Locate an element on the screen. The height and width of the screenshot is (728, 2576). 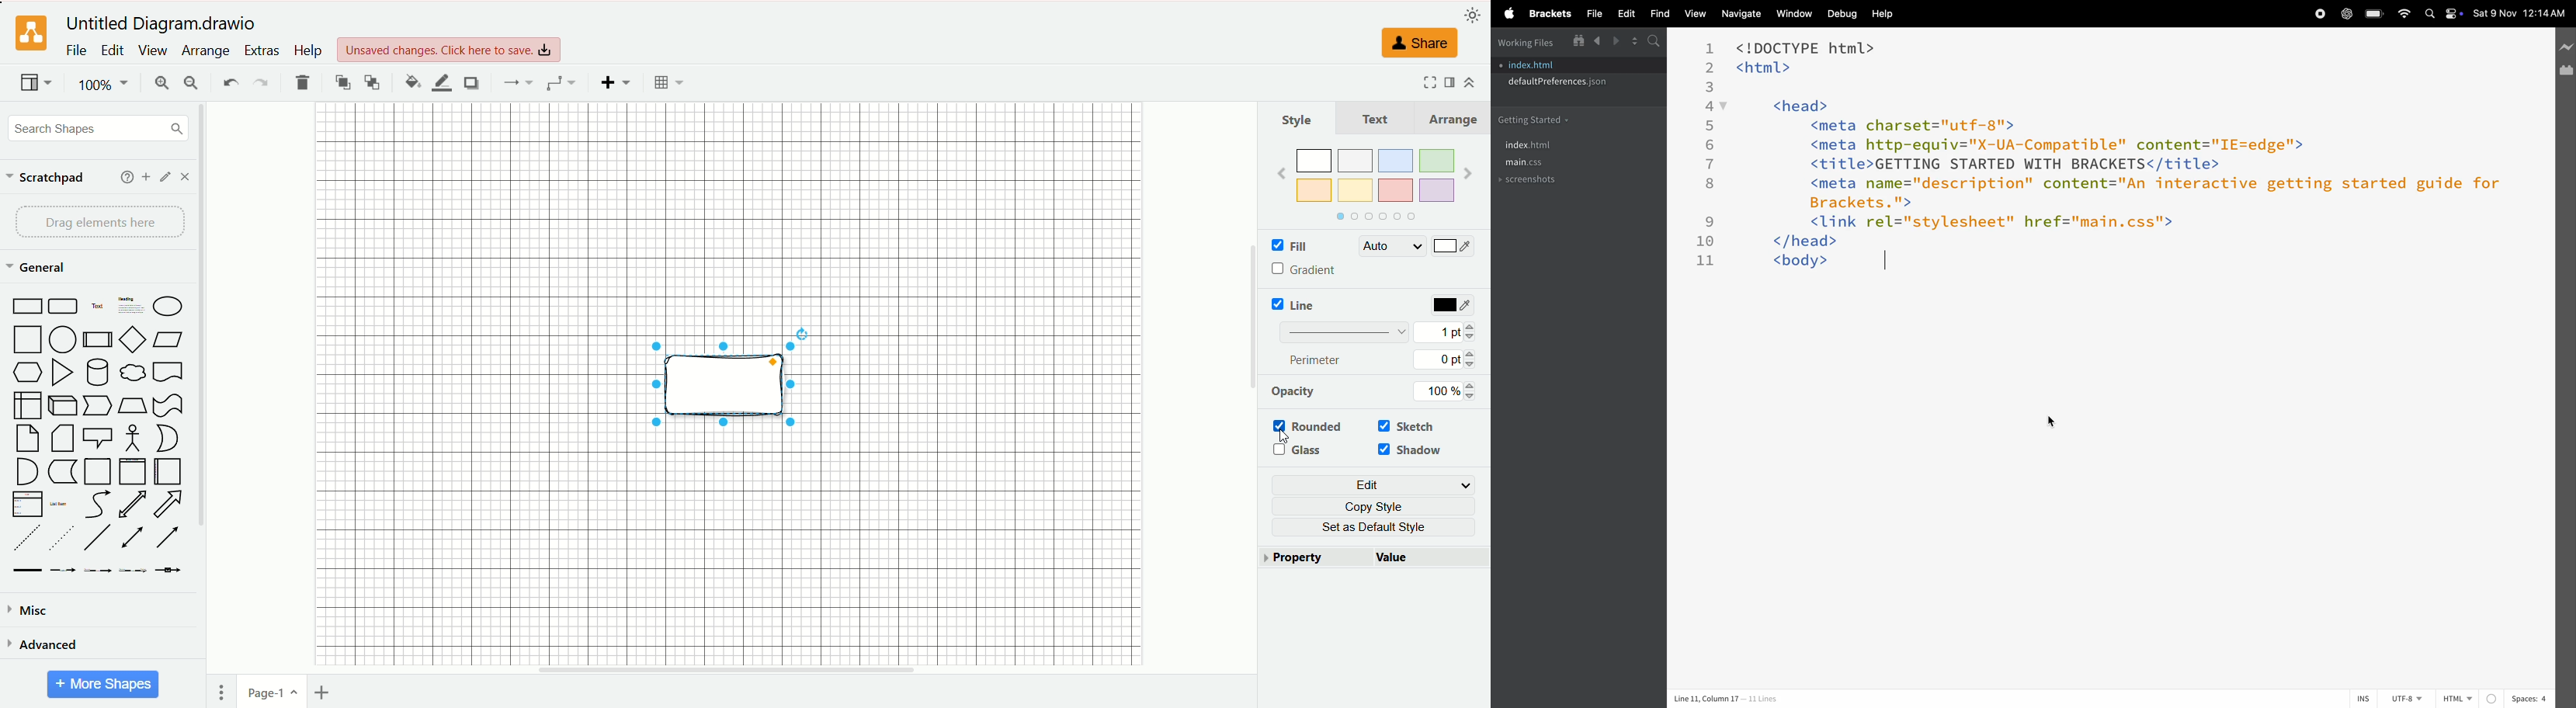
ins is located at coordinates (2363, 699).